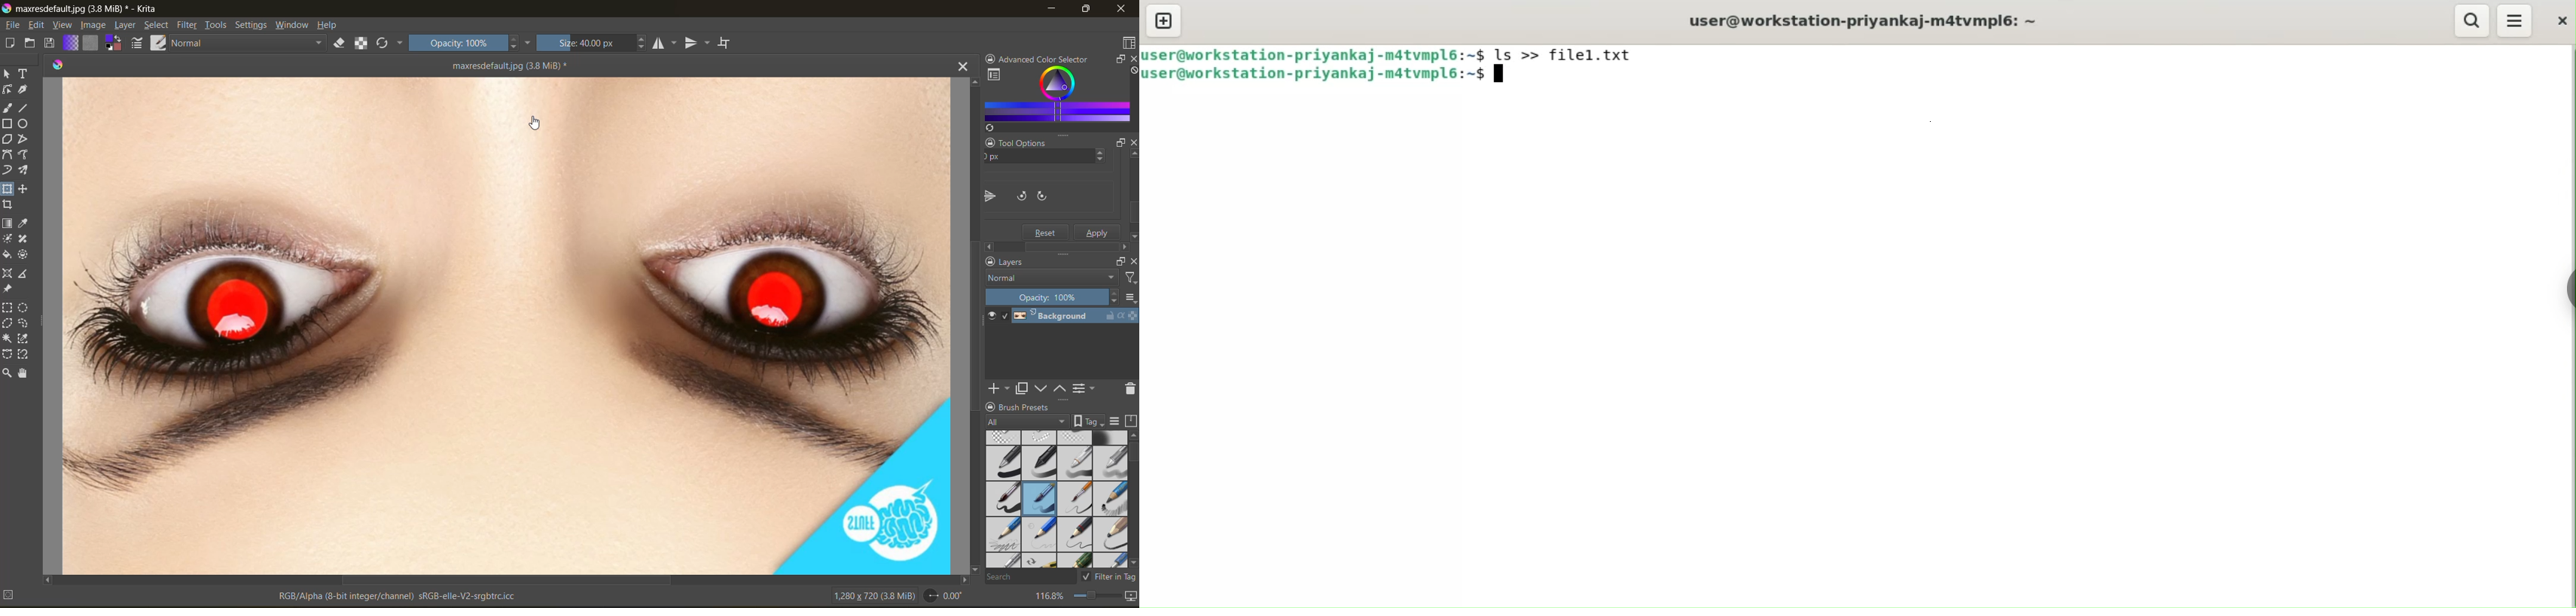  What do you see at coordinates (1099, 232) in the screenshot?
I see `apply` at bounding box center [1099, 232].